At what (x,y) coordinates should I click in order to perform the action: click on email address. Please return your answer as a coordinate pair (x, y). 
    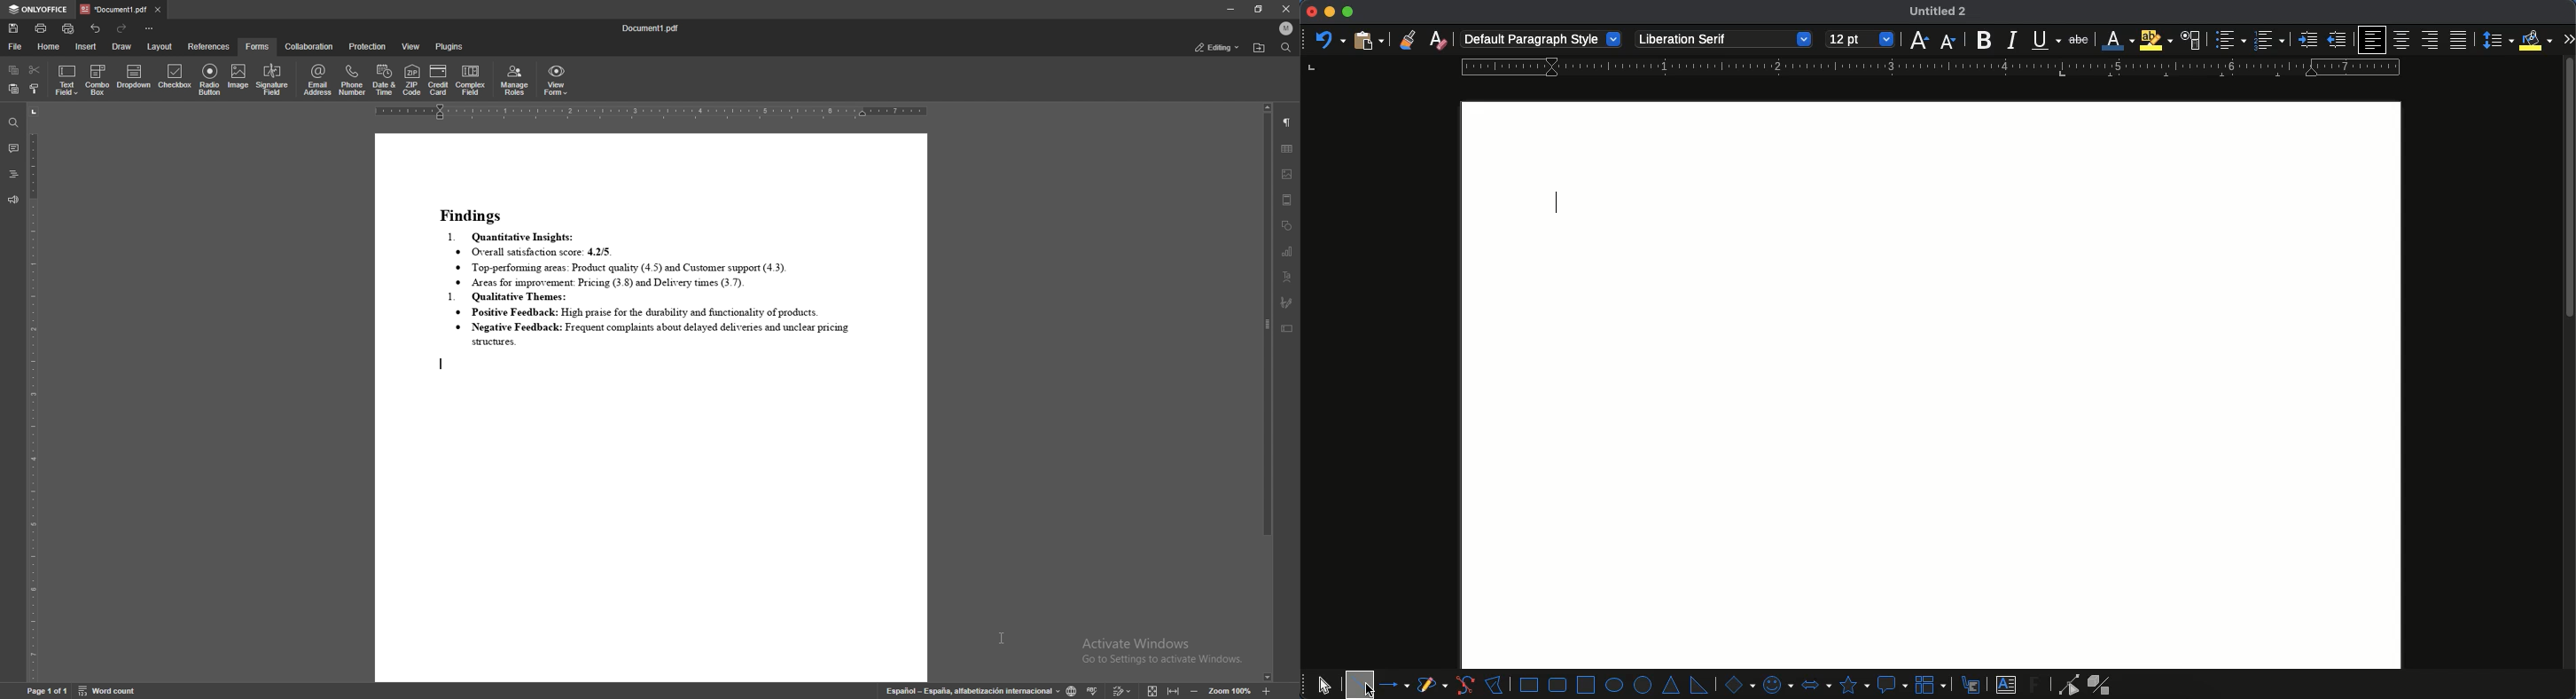
    Looking at the image, I should click on (318, 80).